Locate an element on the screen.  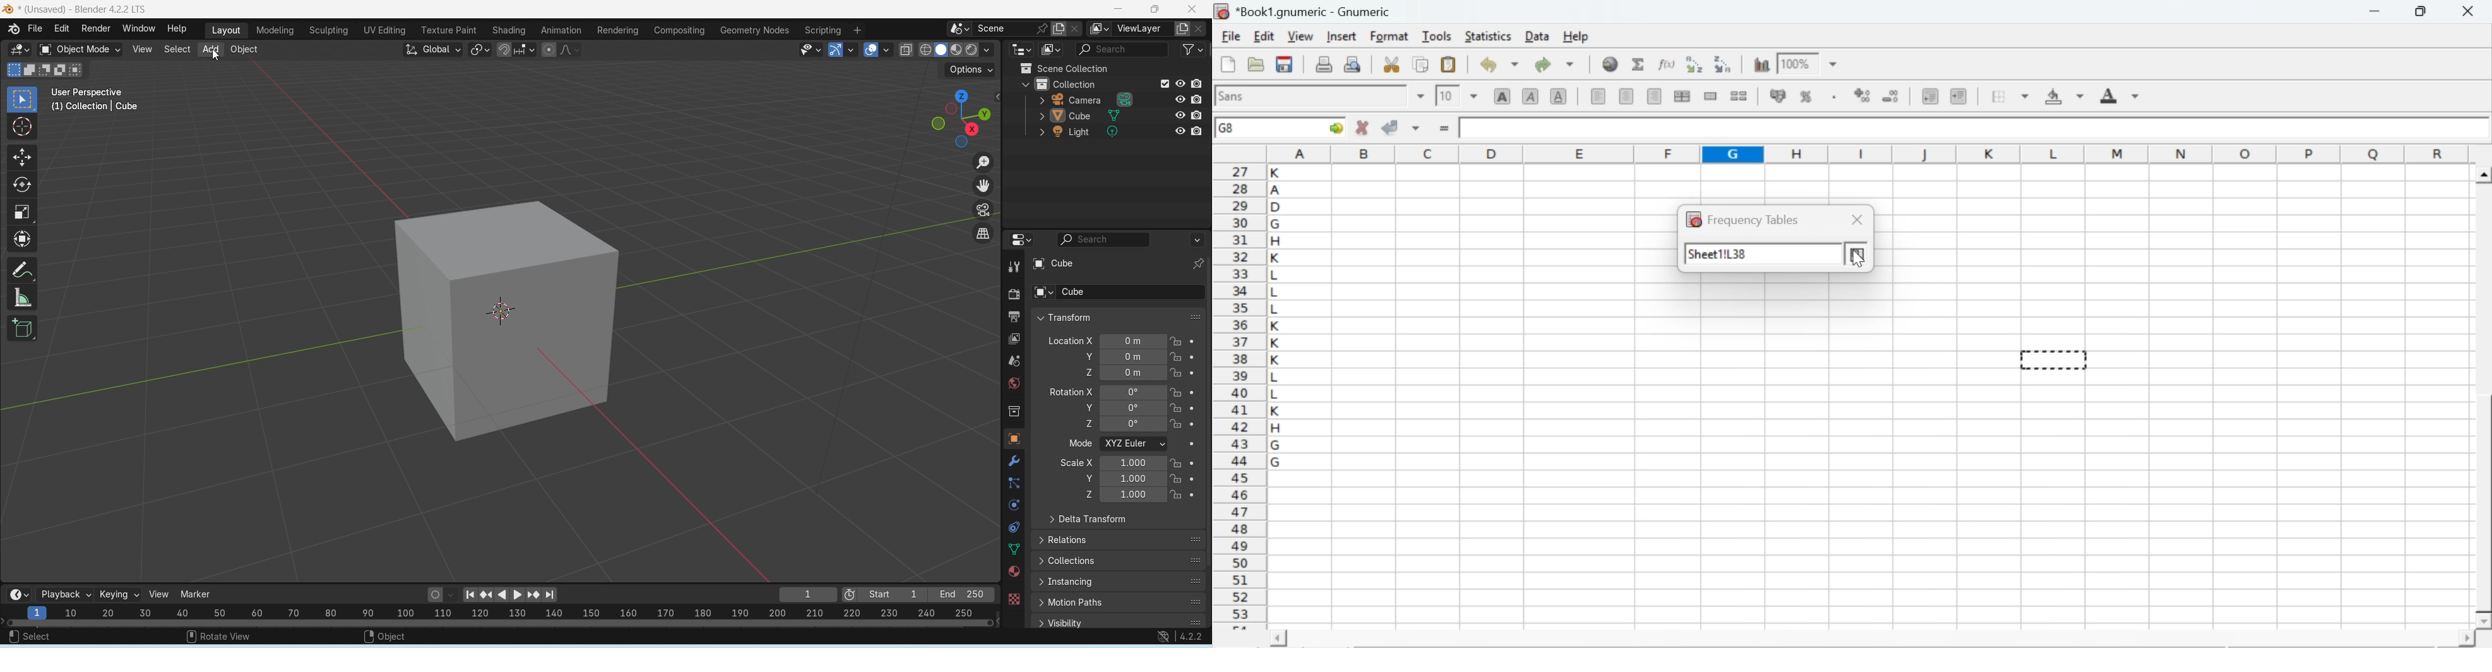
Measure is located at coordinates (23, 298).